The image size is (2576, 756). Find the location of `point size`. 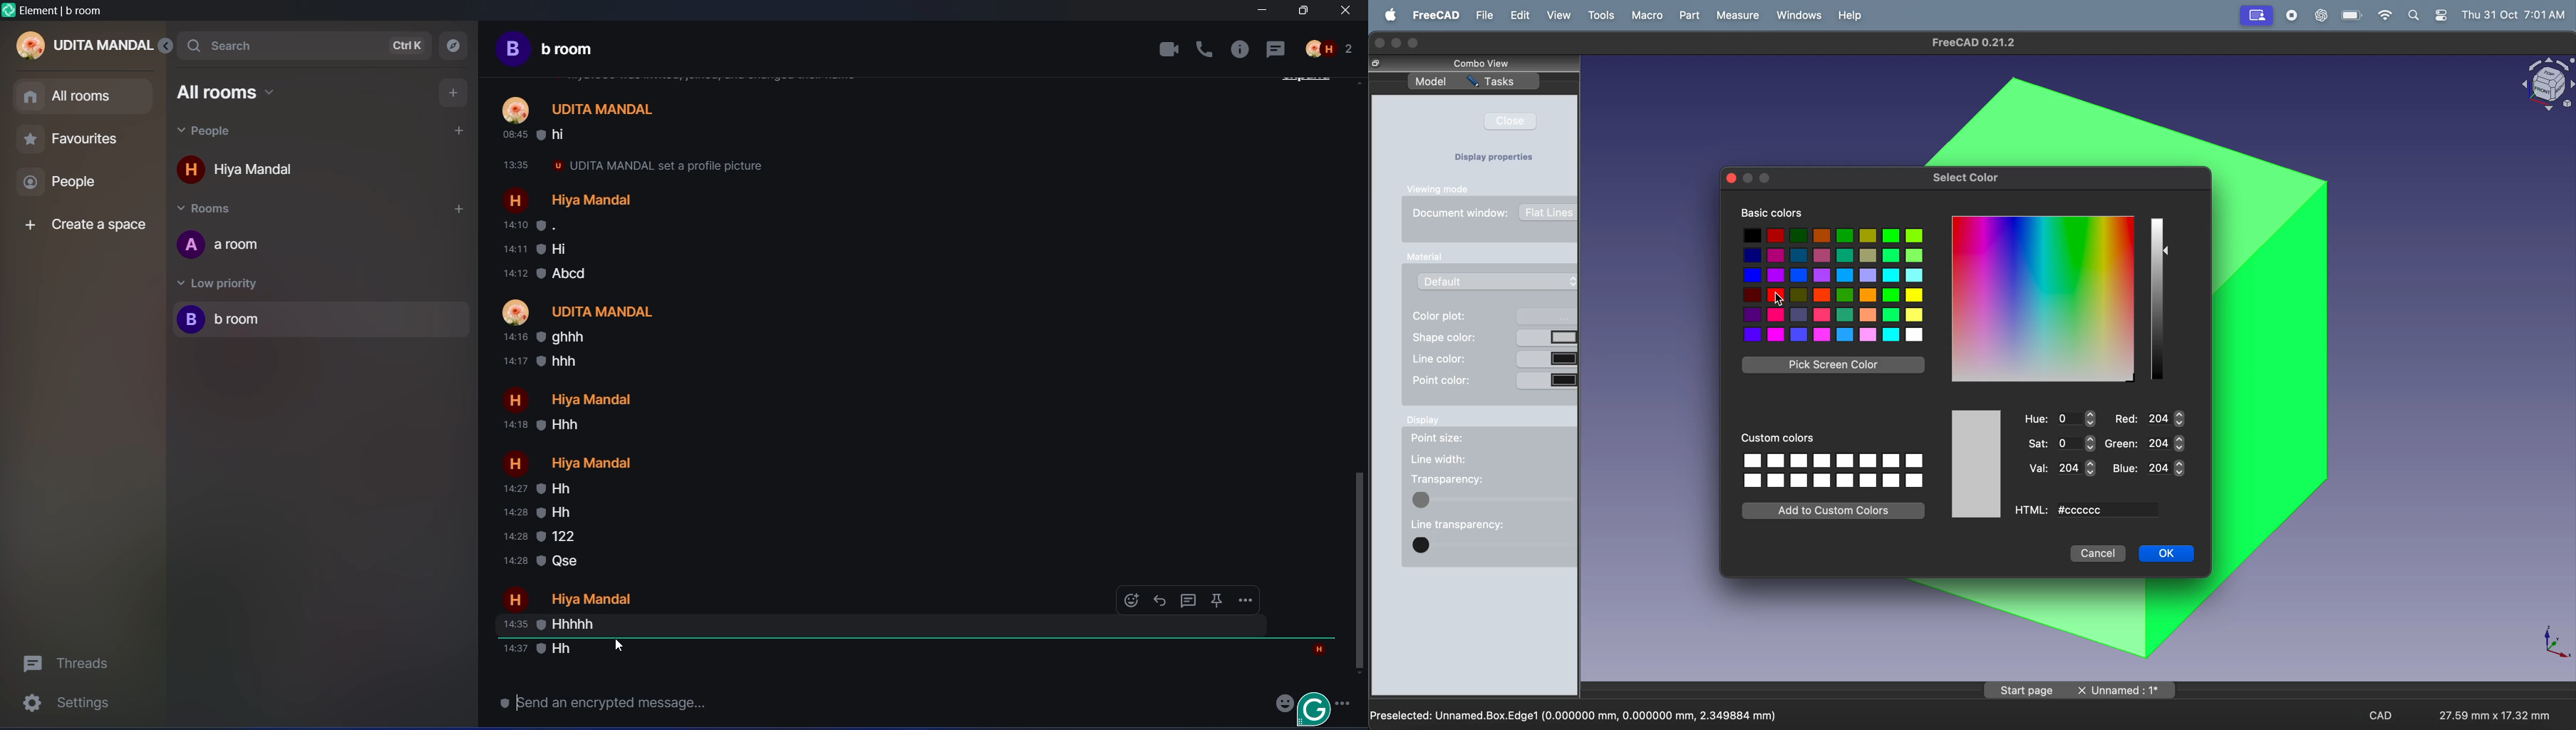

point size is located at coordinates (1451, 440).